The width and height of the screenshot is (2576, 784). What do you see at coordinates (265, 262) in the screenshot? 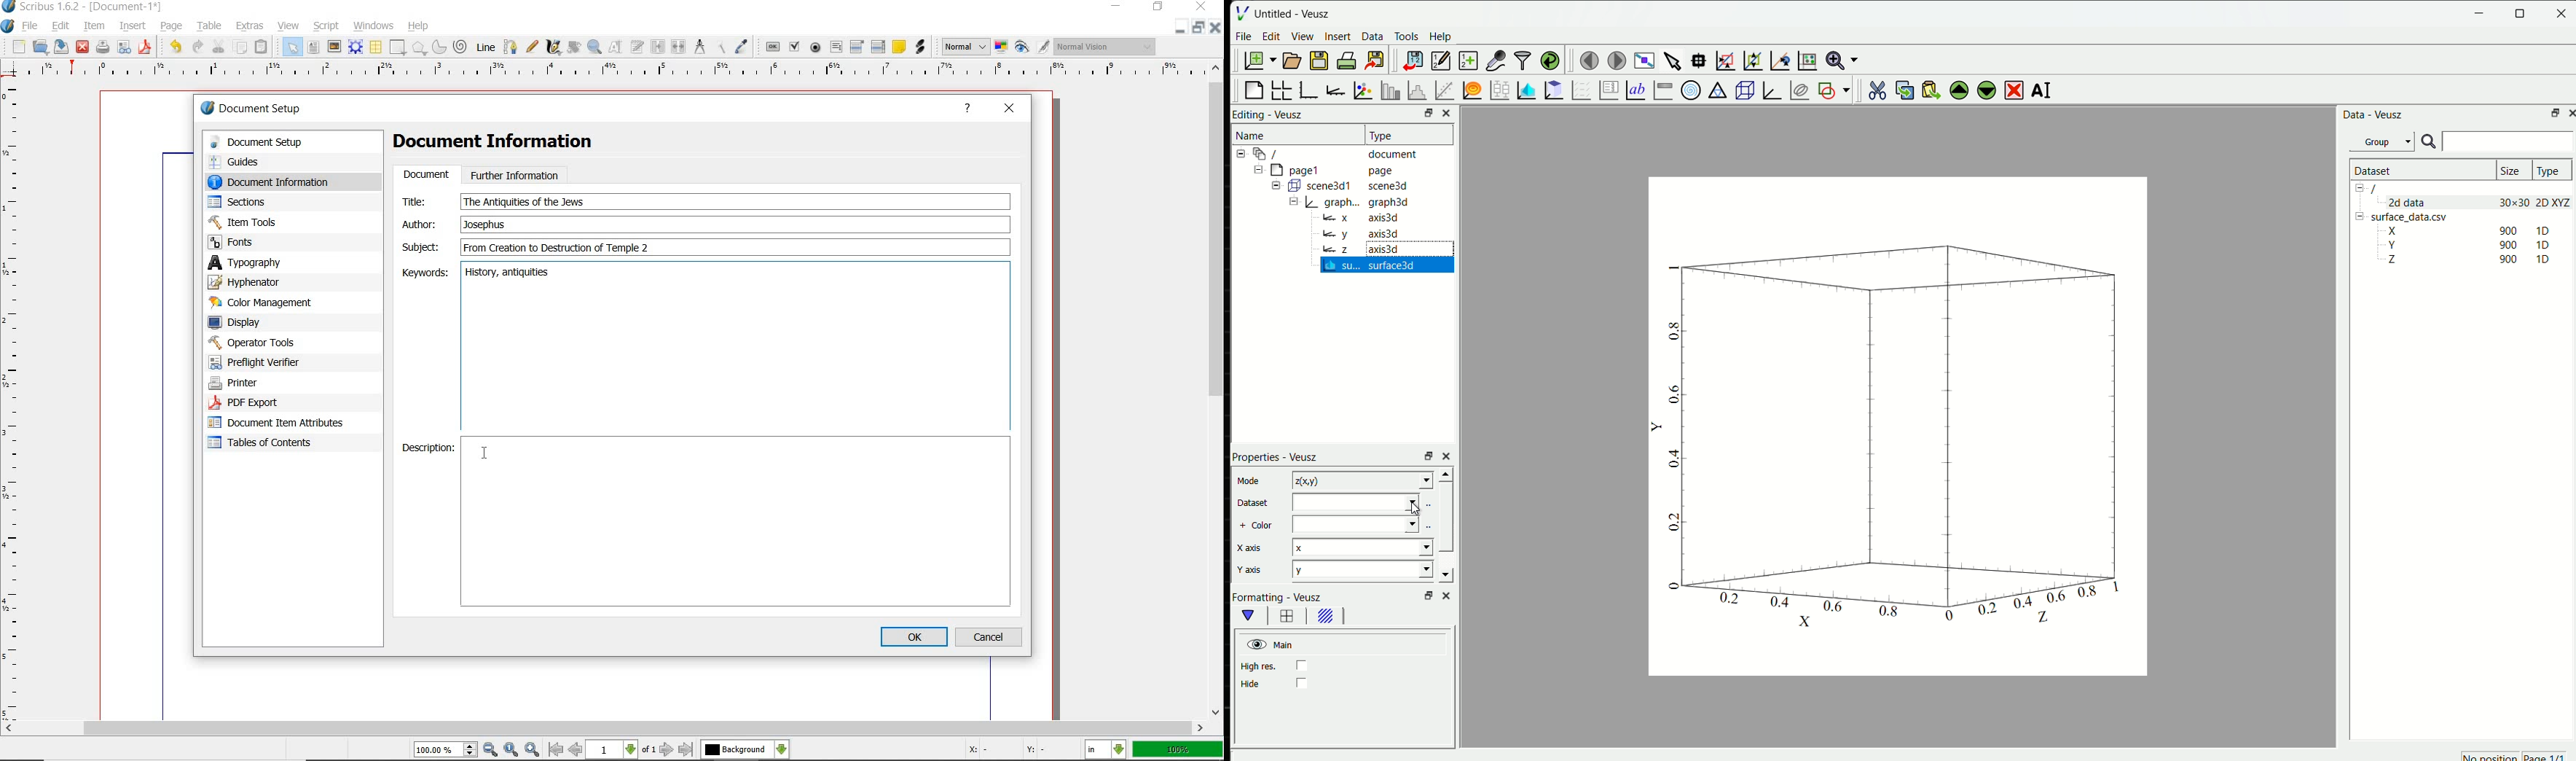
I see `typography` at bounding box center [265, 262].